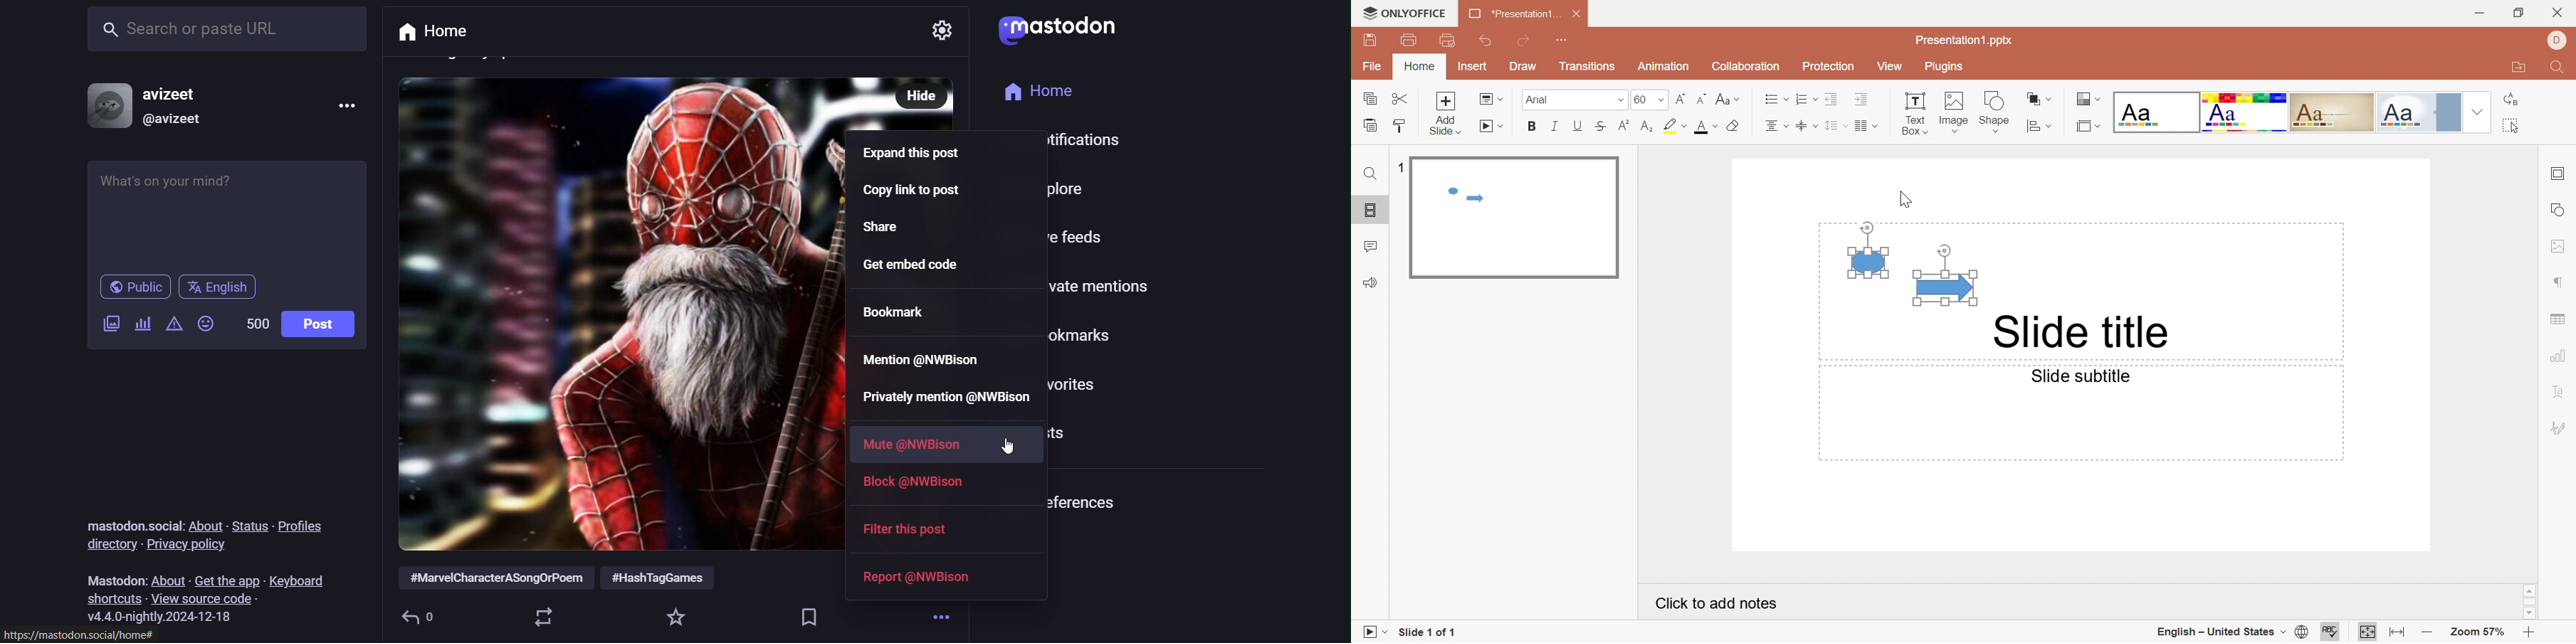 The image size is (2576, 644). What do you see at coordinates (1574, 100) in the screenshot?
I see `Arial` at bounding box center [1574, 100].